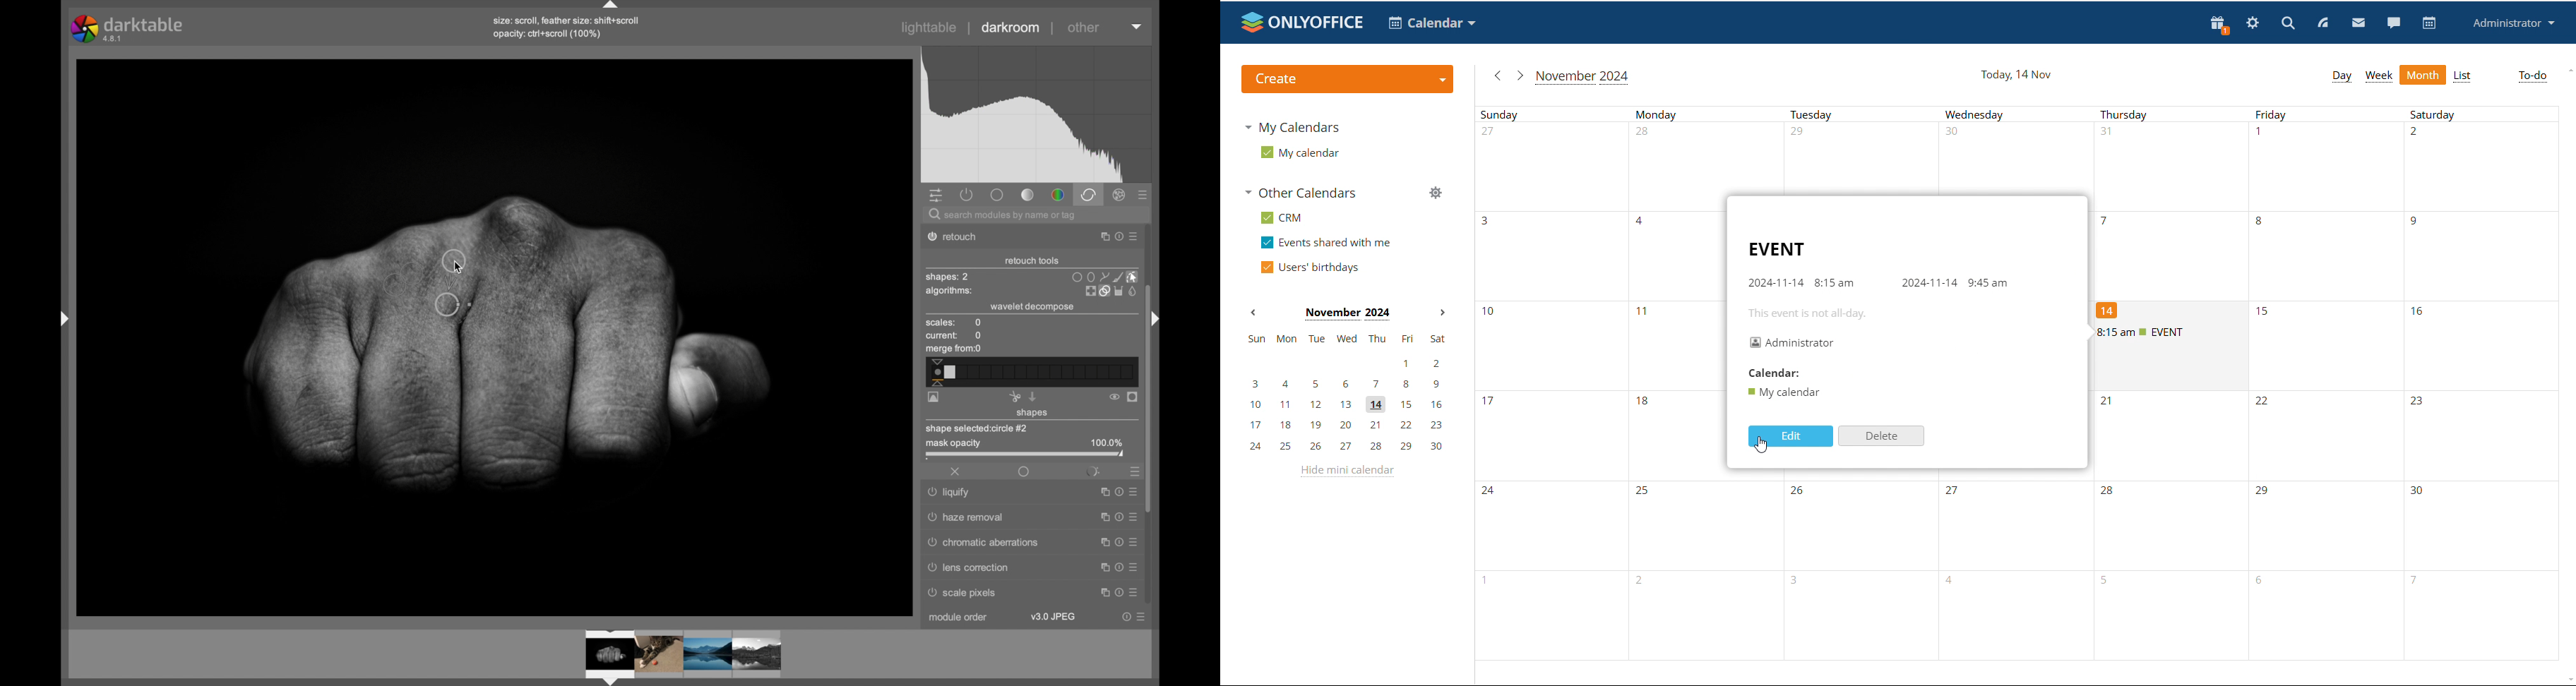 This screenshot has height=700, width=2576. I want to click on current month, so click(1346, 314).